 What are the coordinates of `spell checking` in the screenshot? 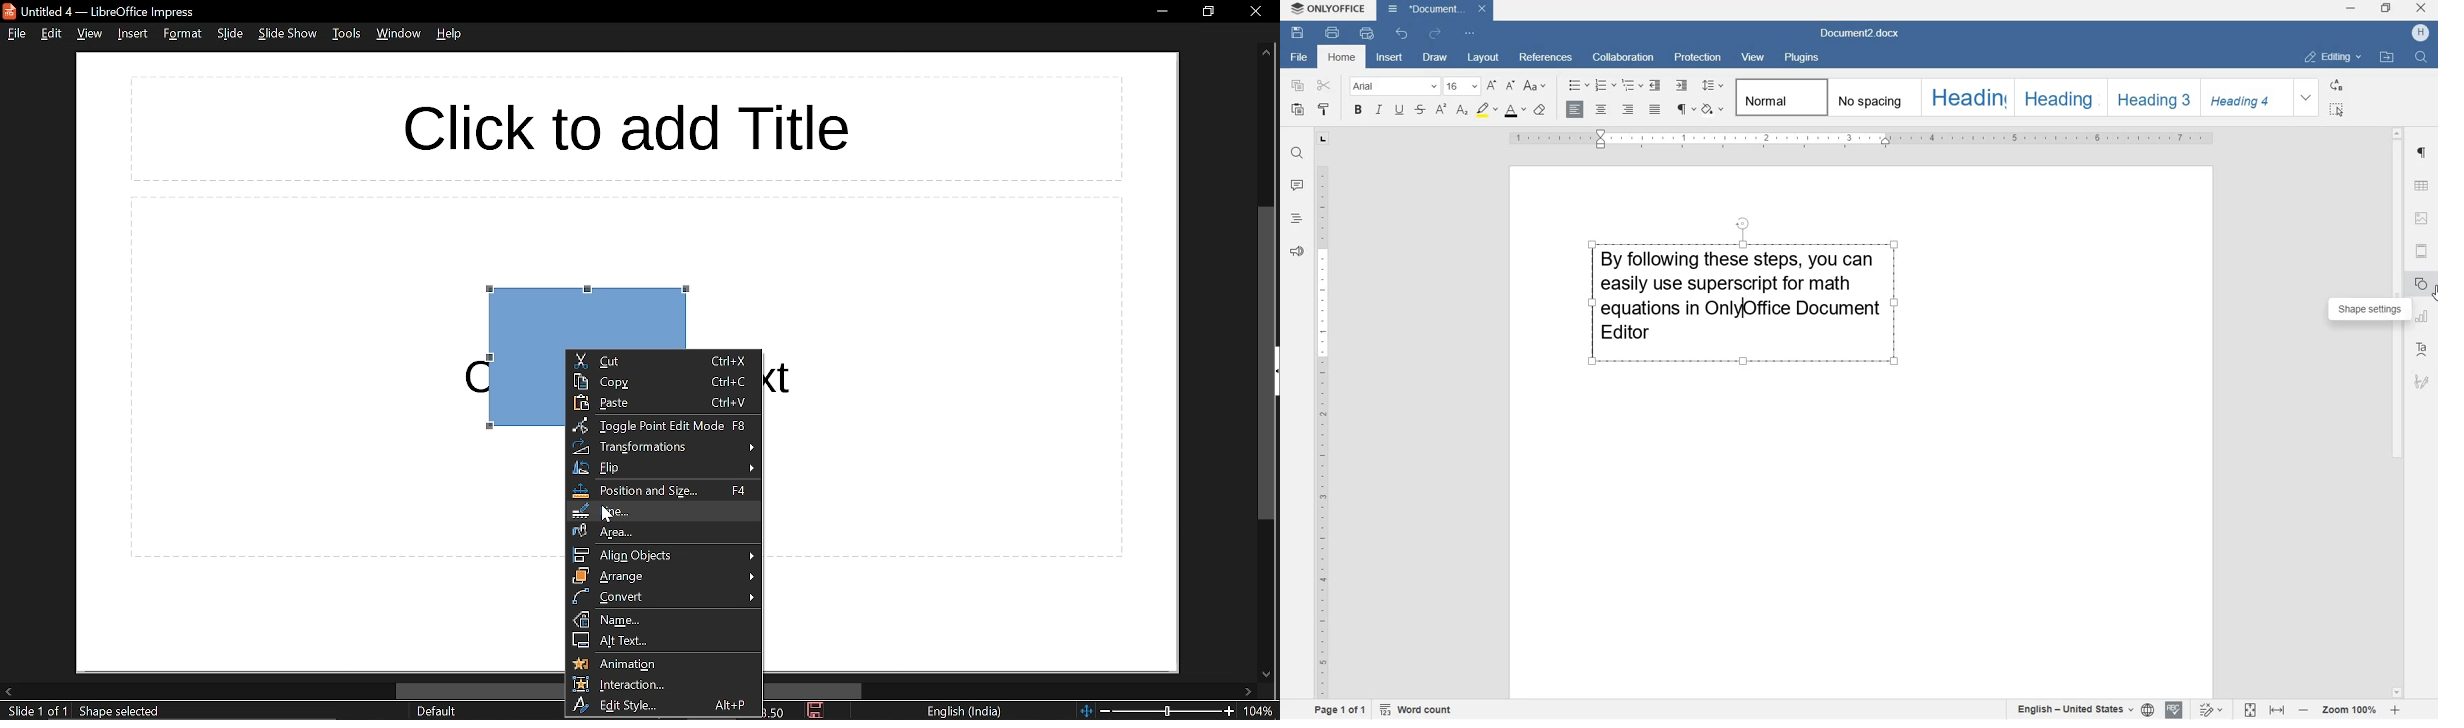 It's located at (2174, 710).